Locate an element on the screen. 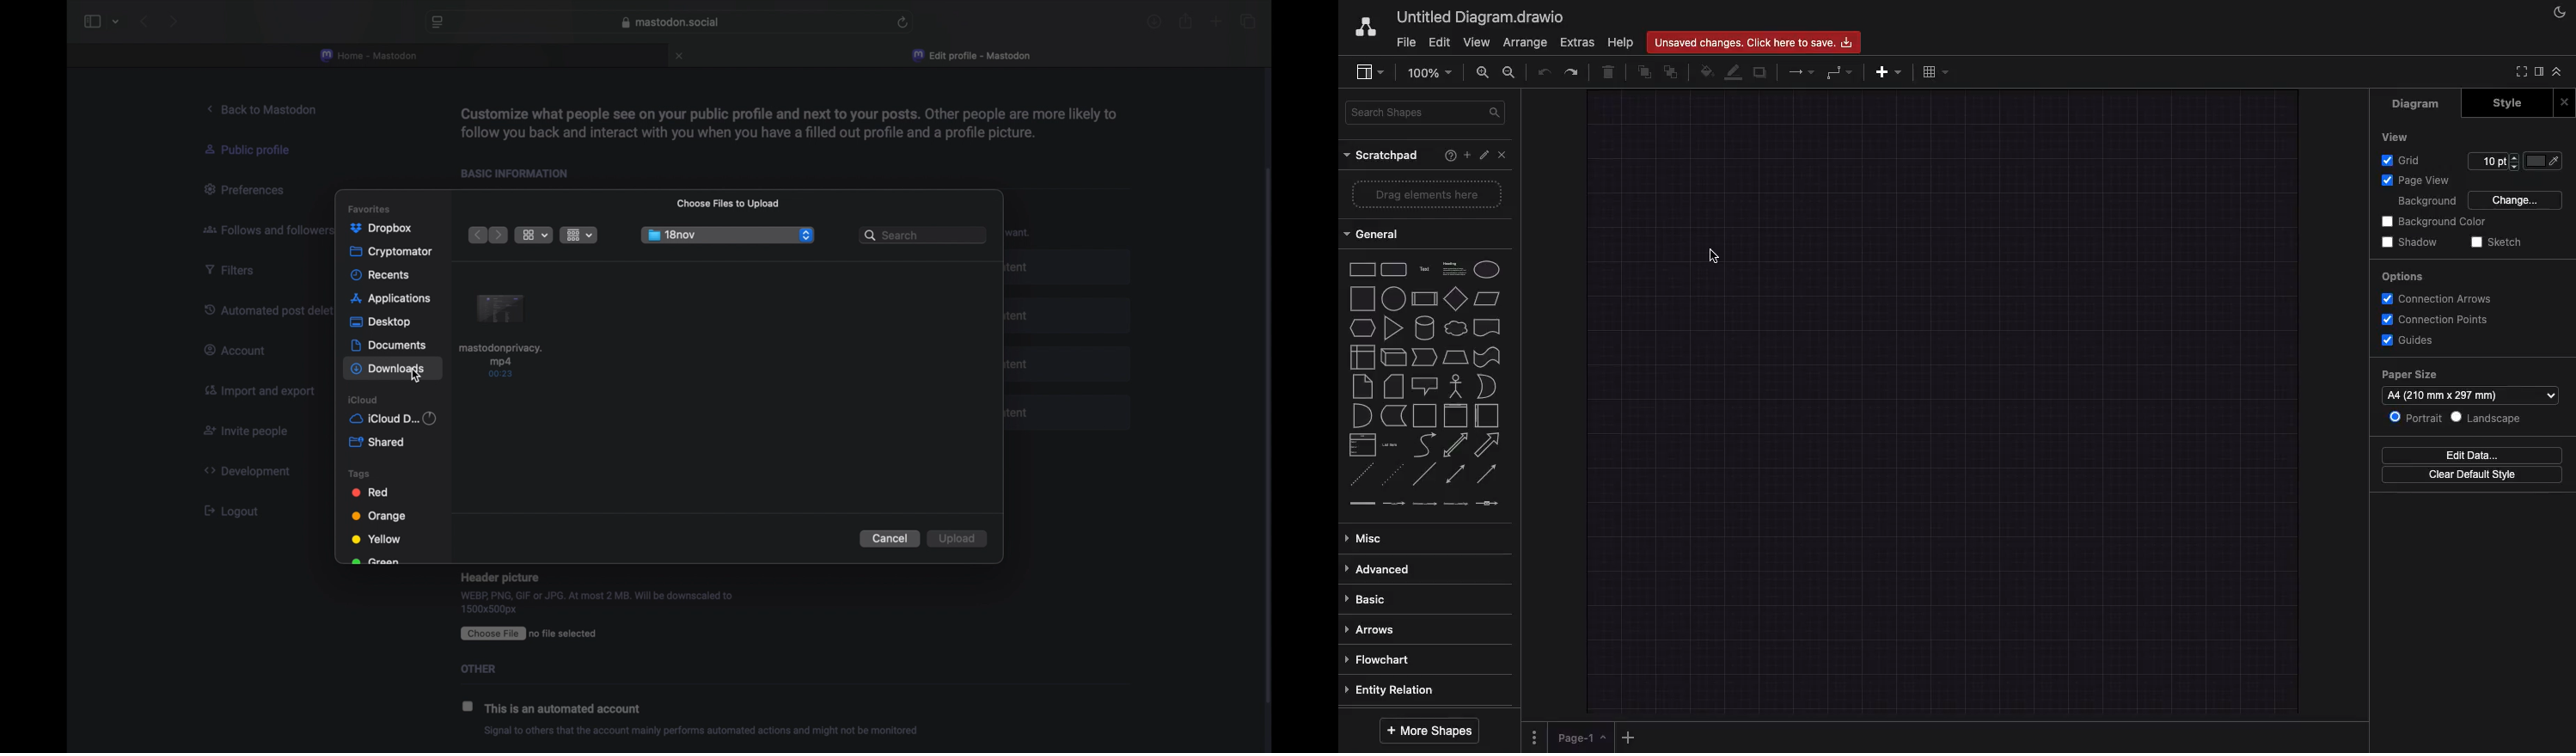 The image size is (2576, 756). tape is located at coordinates (1488, 357).